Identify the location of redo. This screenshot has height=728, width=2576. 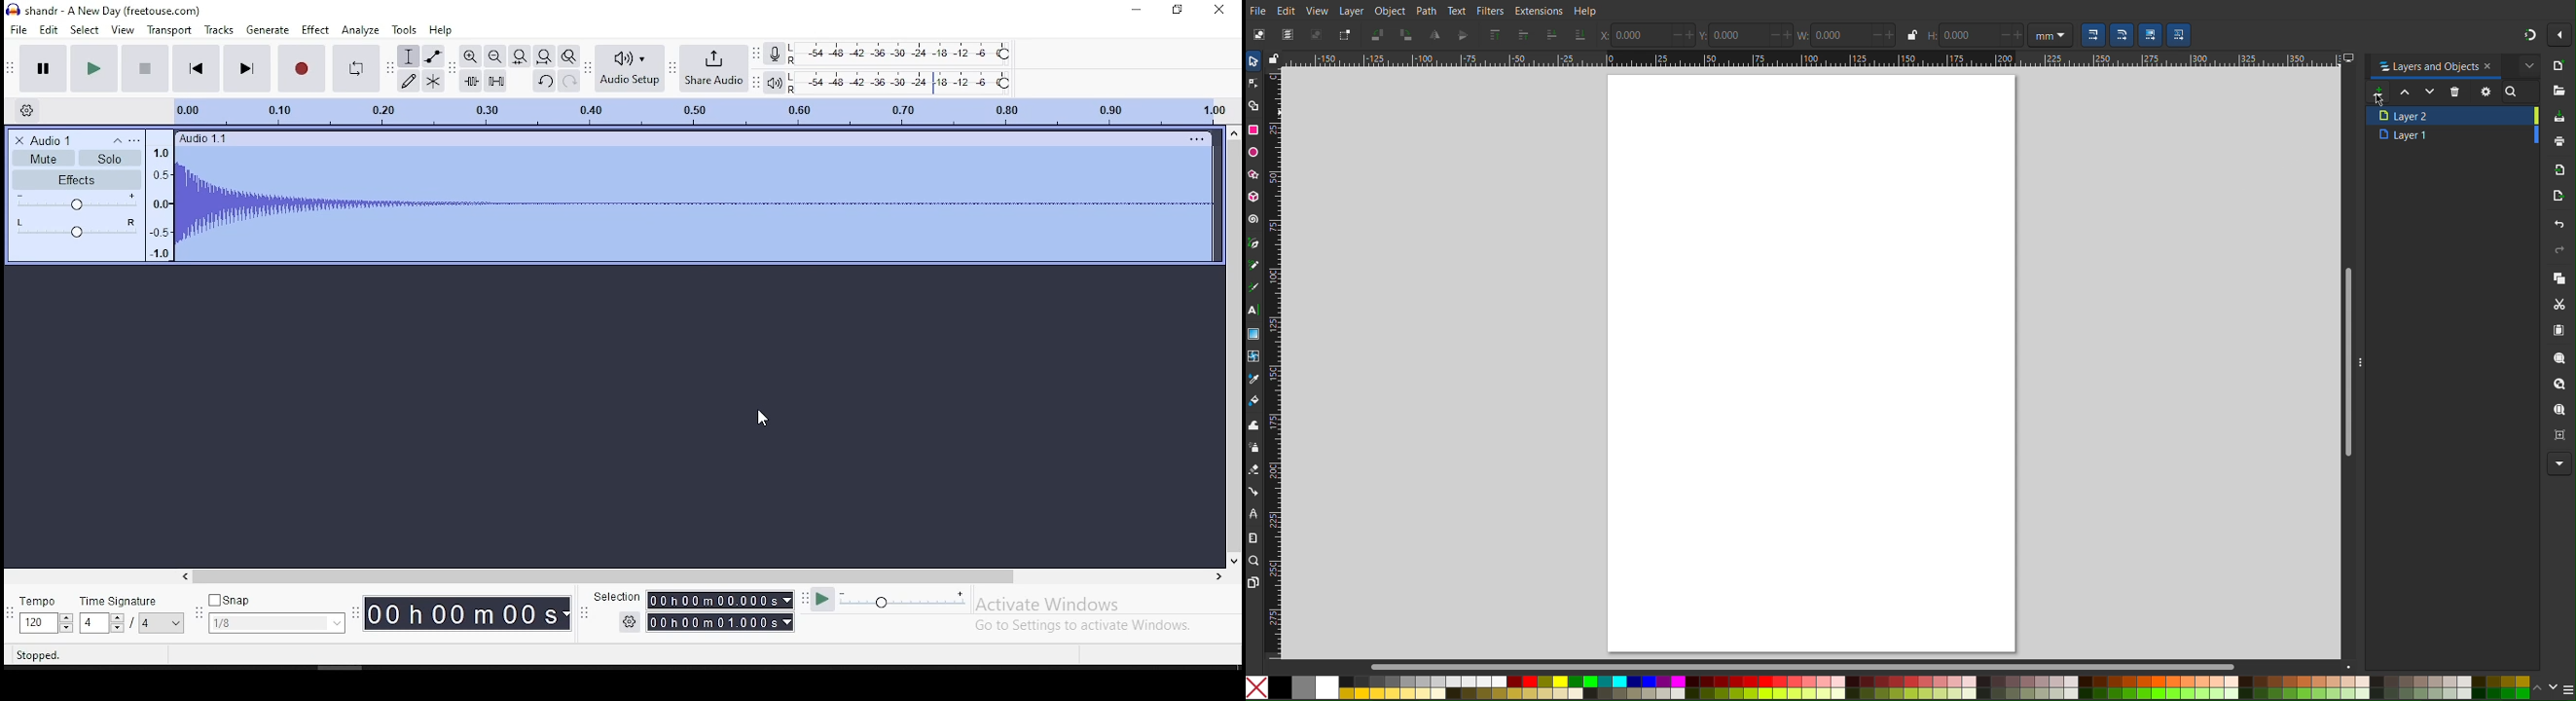
(571, 81).